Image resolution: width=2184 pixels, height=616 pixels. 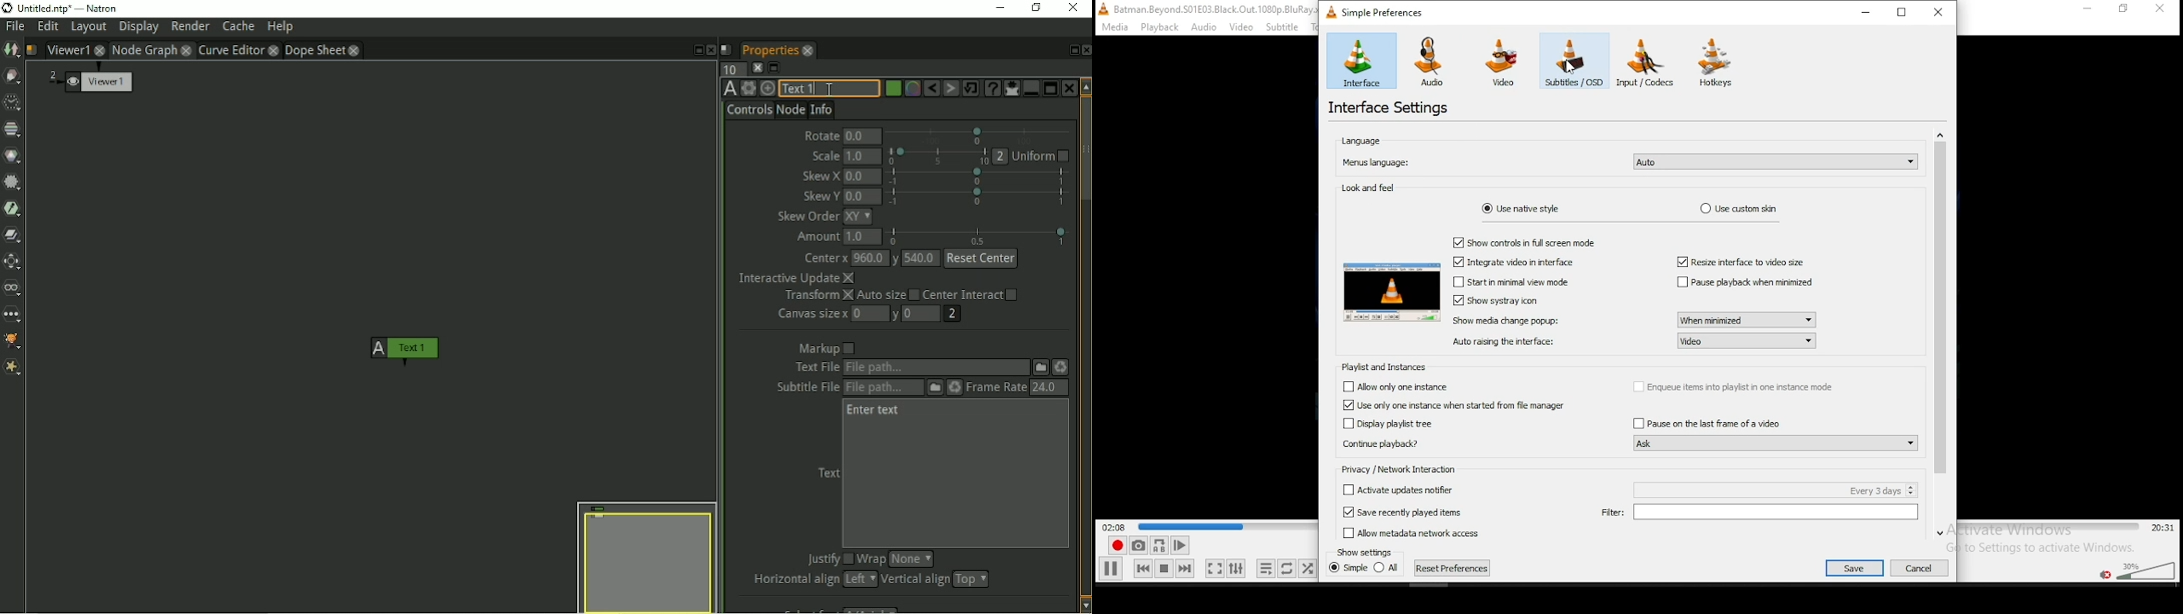 What do you see at coordinates (1740, 209) in the screenshot?
I see `use custom style` at bounding box center [1740, 209].